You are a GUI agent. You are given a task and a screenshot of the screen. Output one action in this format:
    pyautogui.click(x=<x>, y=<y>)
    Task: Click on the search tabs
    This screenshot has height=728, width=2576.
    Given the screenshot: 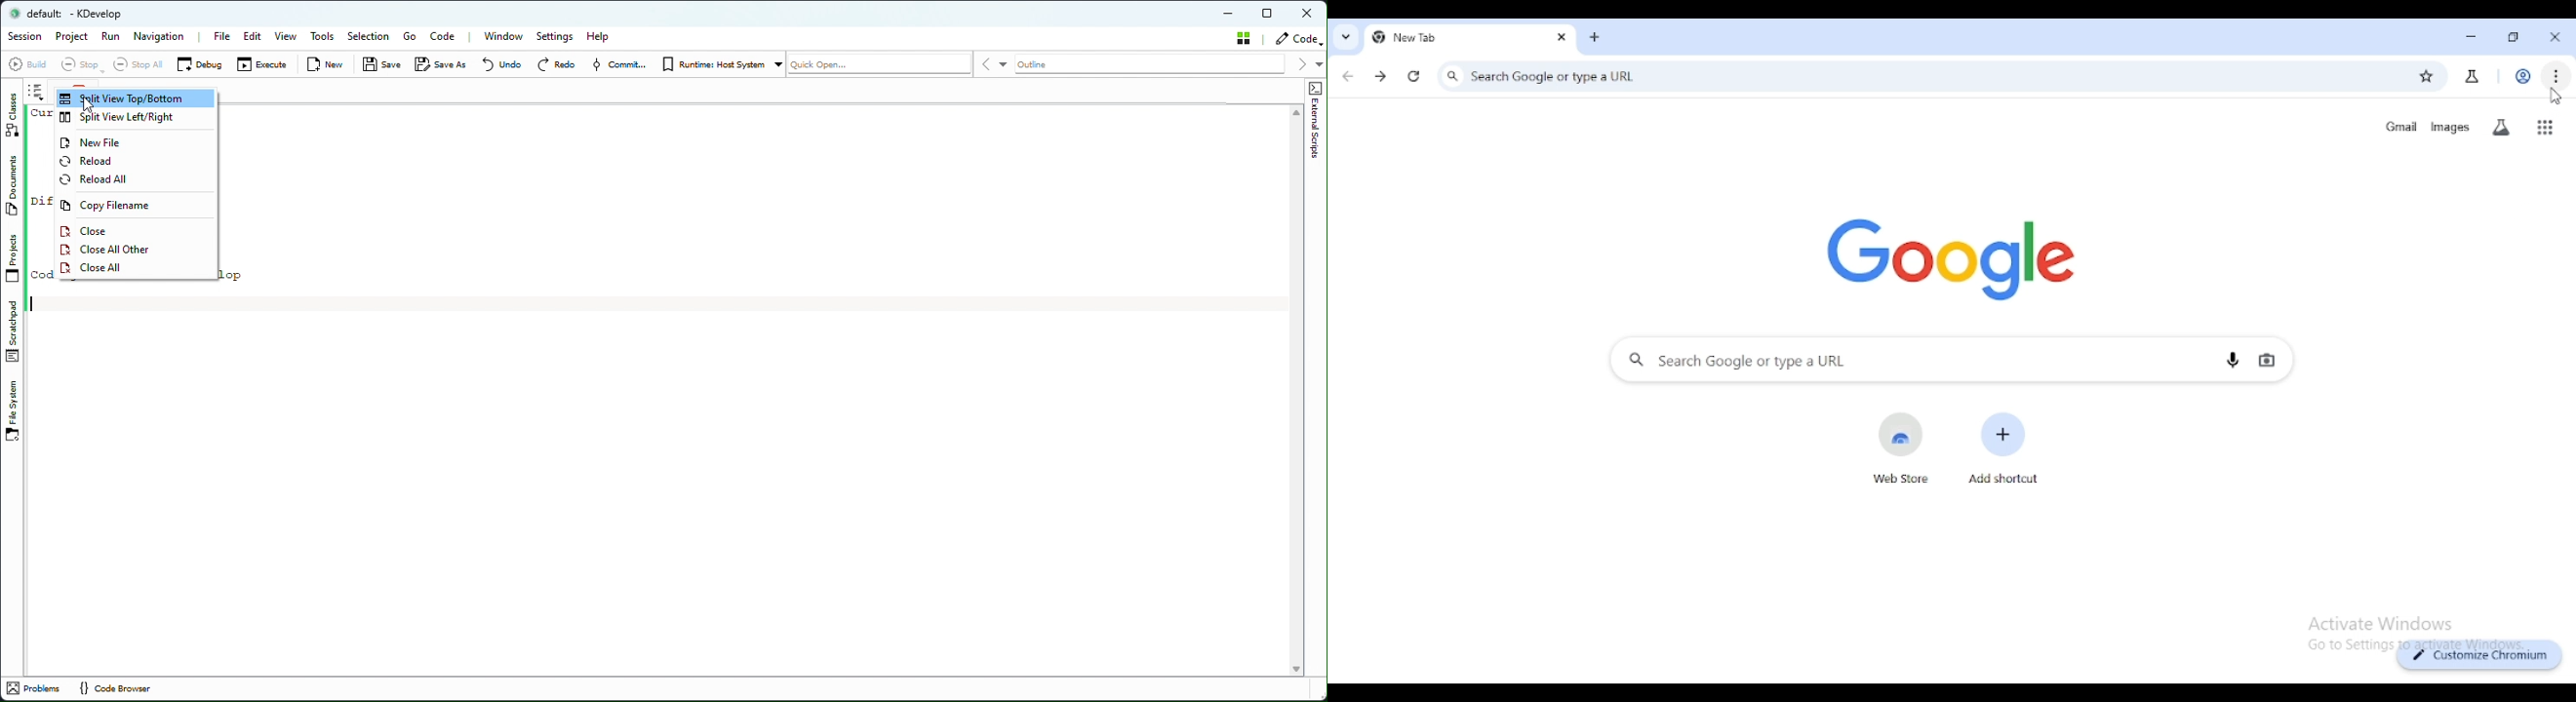 What is the action you would take?
    pyautogui.click(x=1345, y=37)
    